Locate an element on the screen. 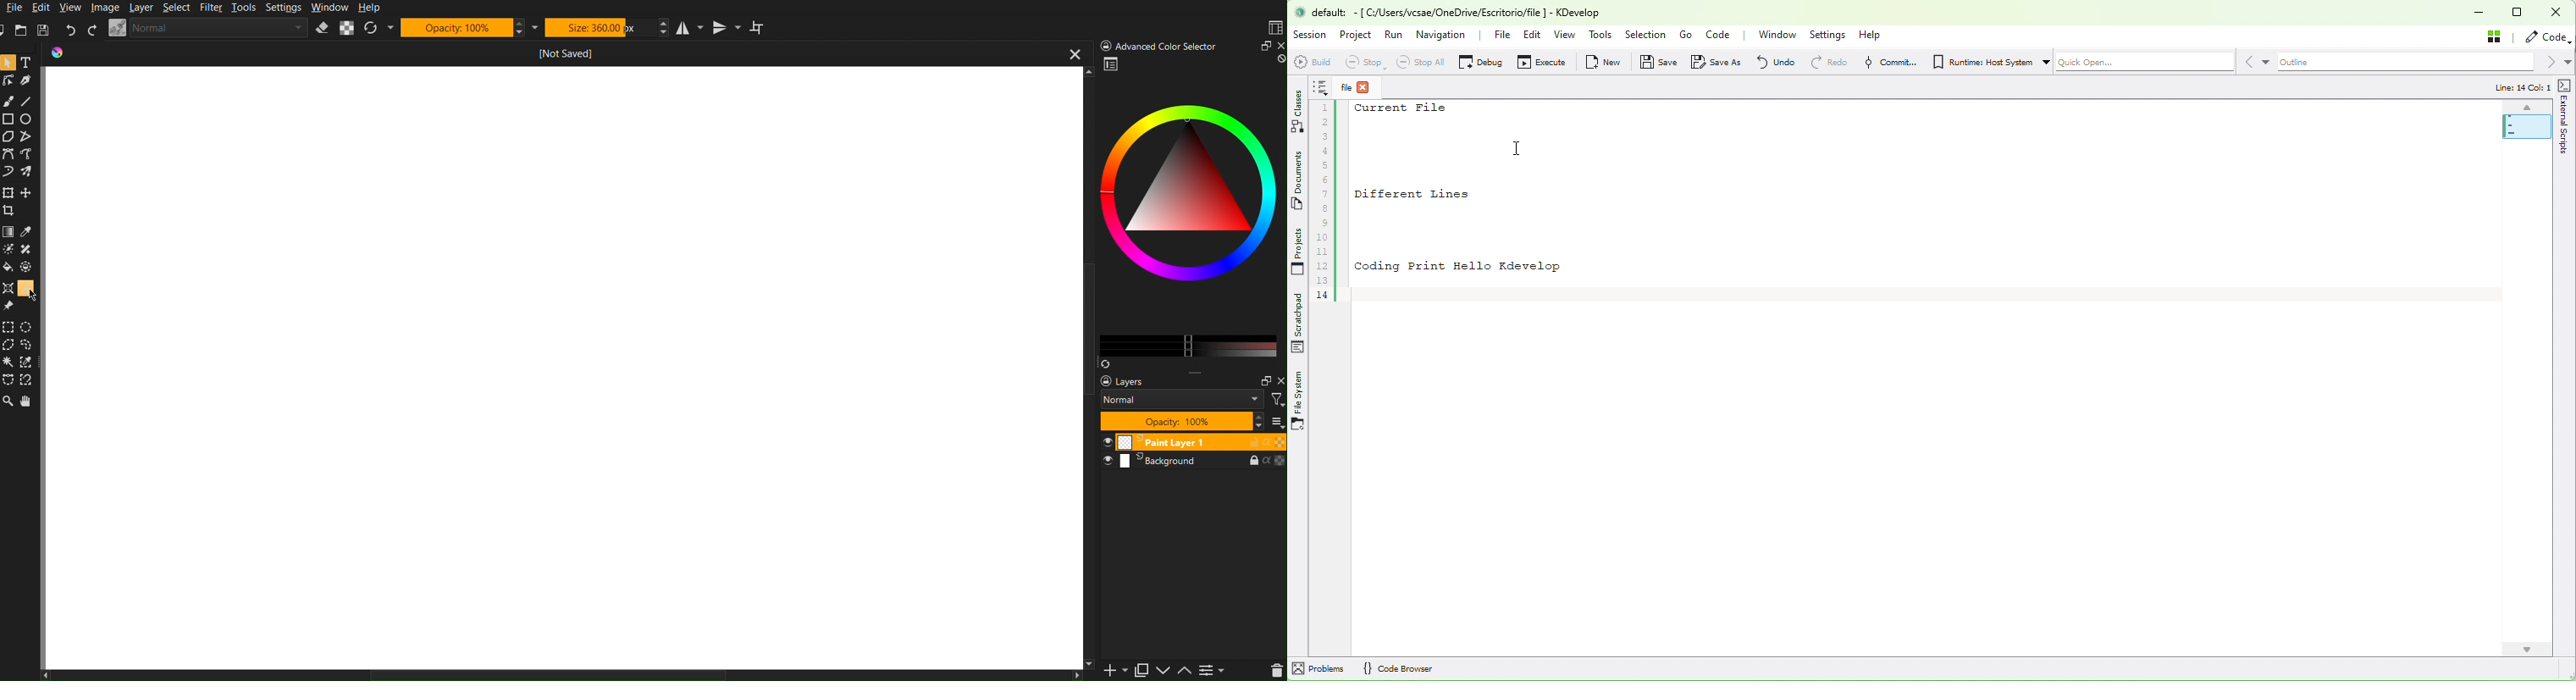  Help is located at coordinates (370, 7).